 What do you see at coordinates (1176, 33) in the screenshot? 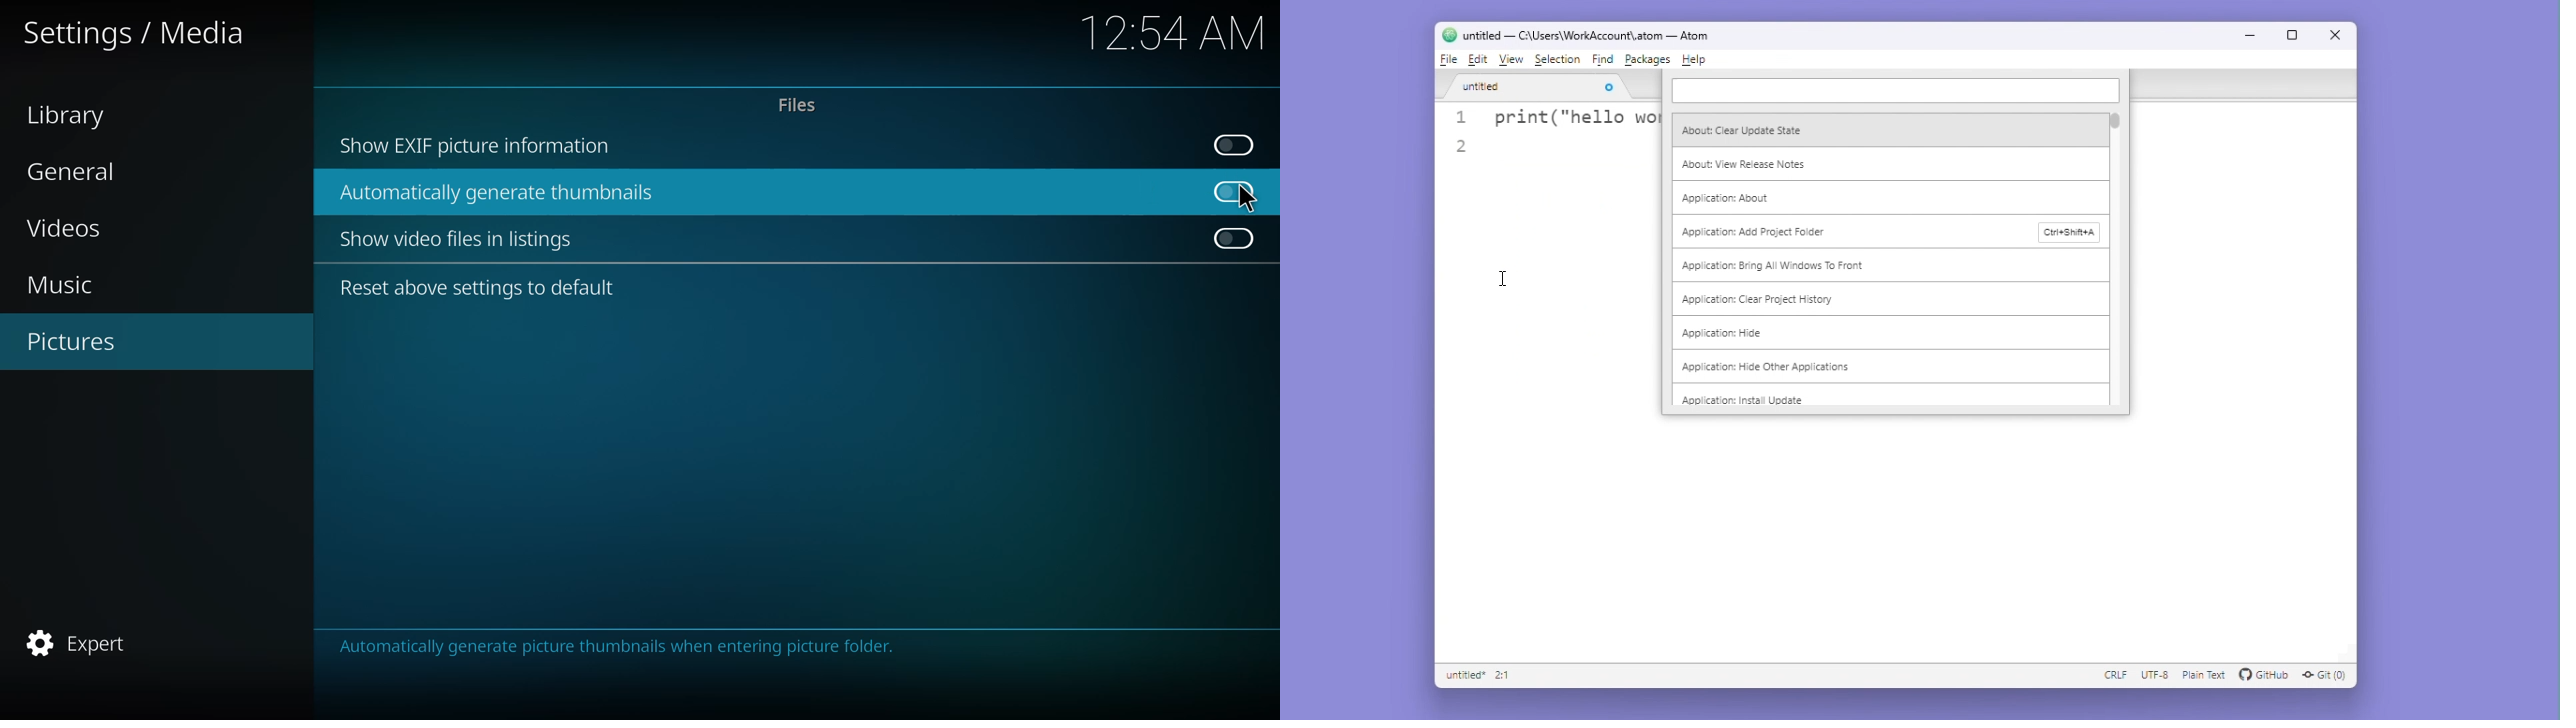
I see `time` at bounding box center [1176, 33].